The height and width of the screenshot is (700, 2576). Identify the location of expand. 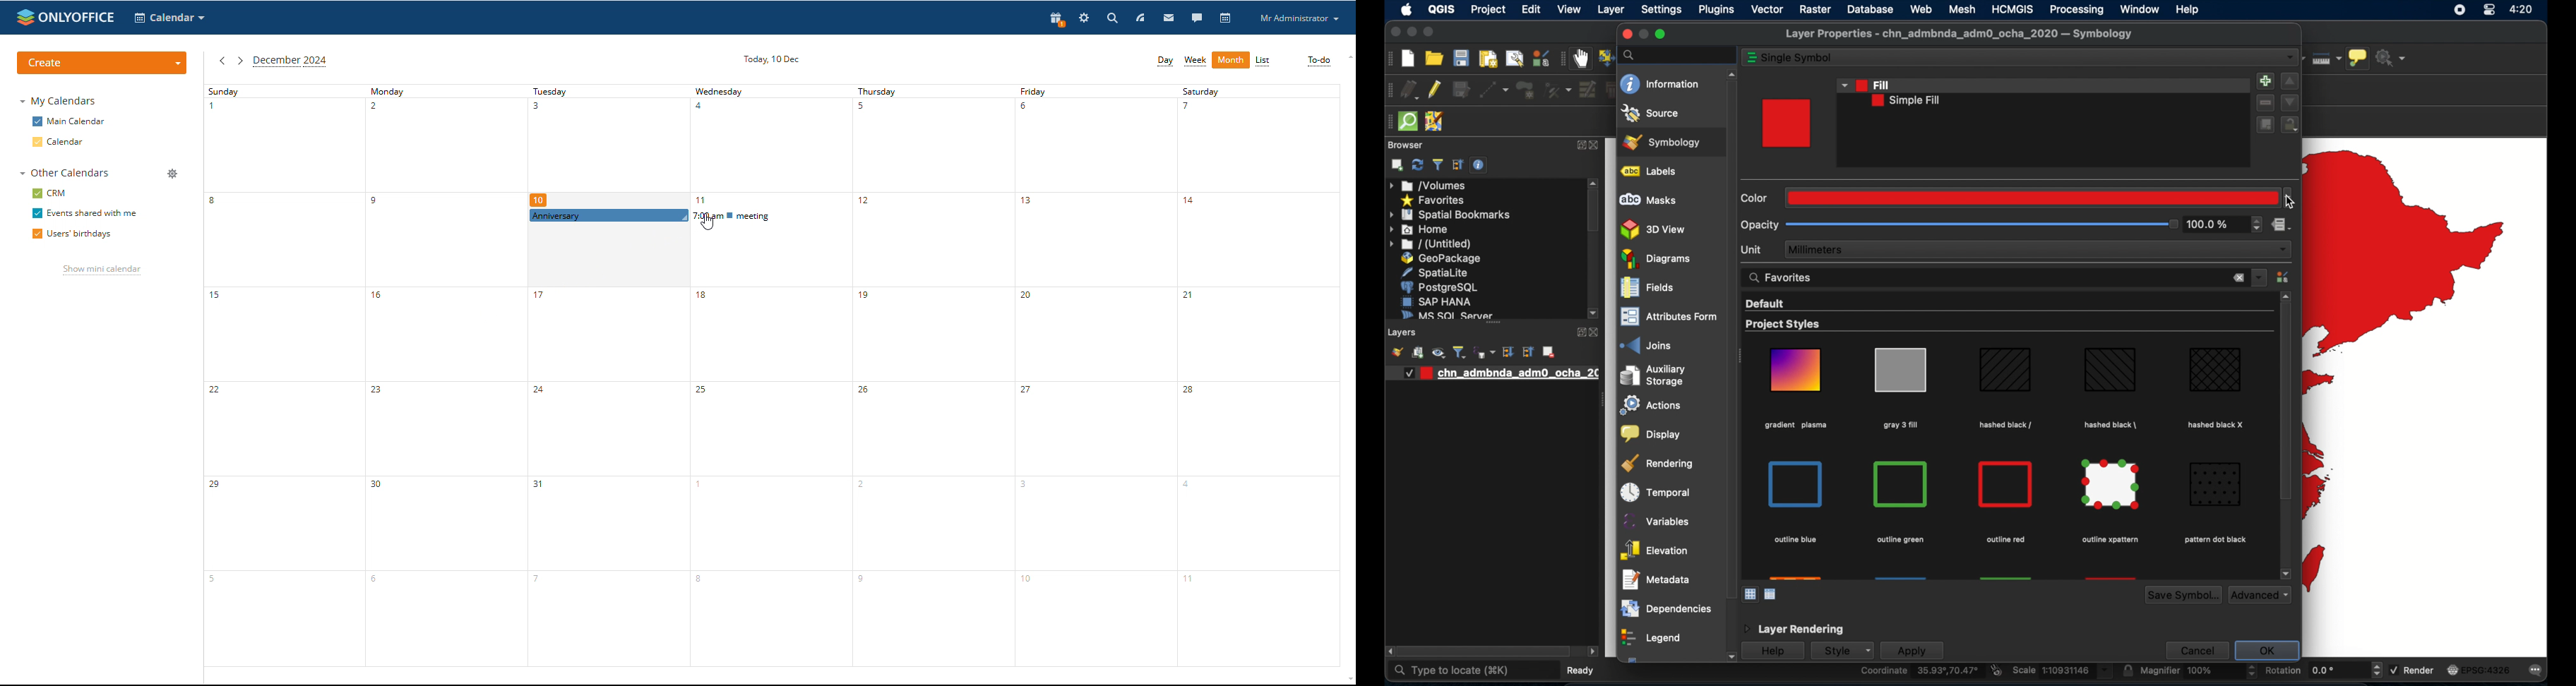
(1508, 352).